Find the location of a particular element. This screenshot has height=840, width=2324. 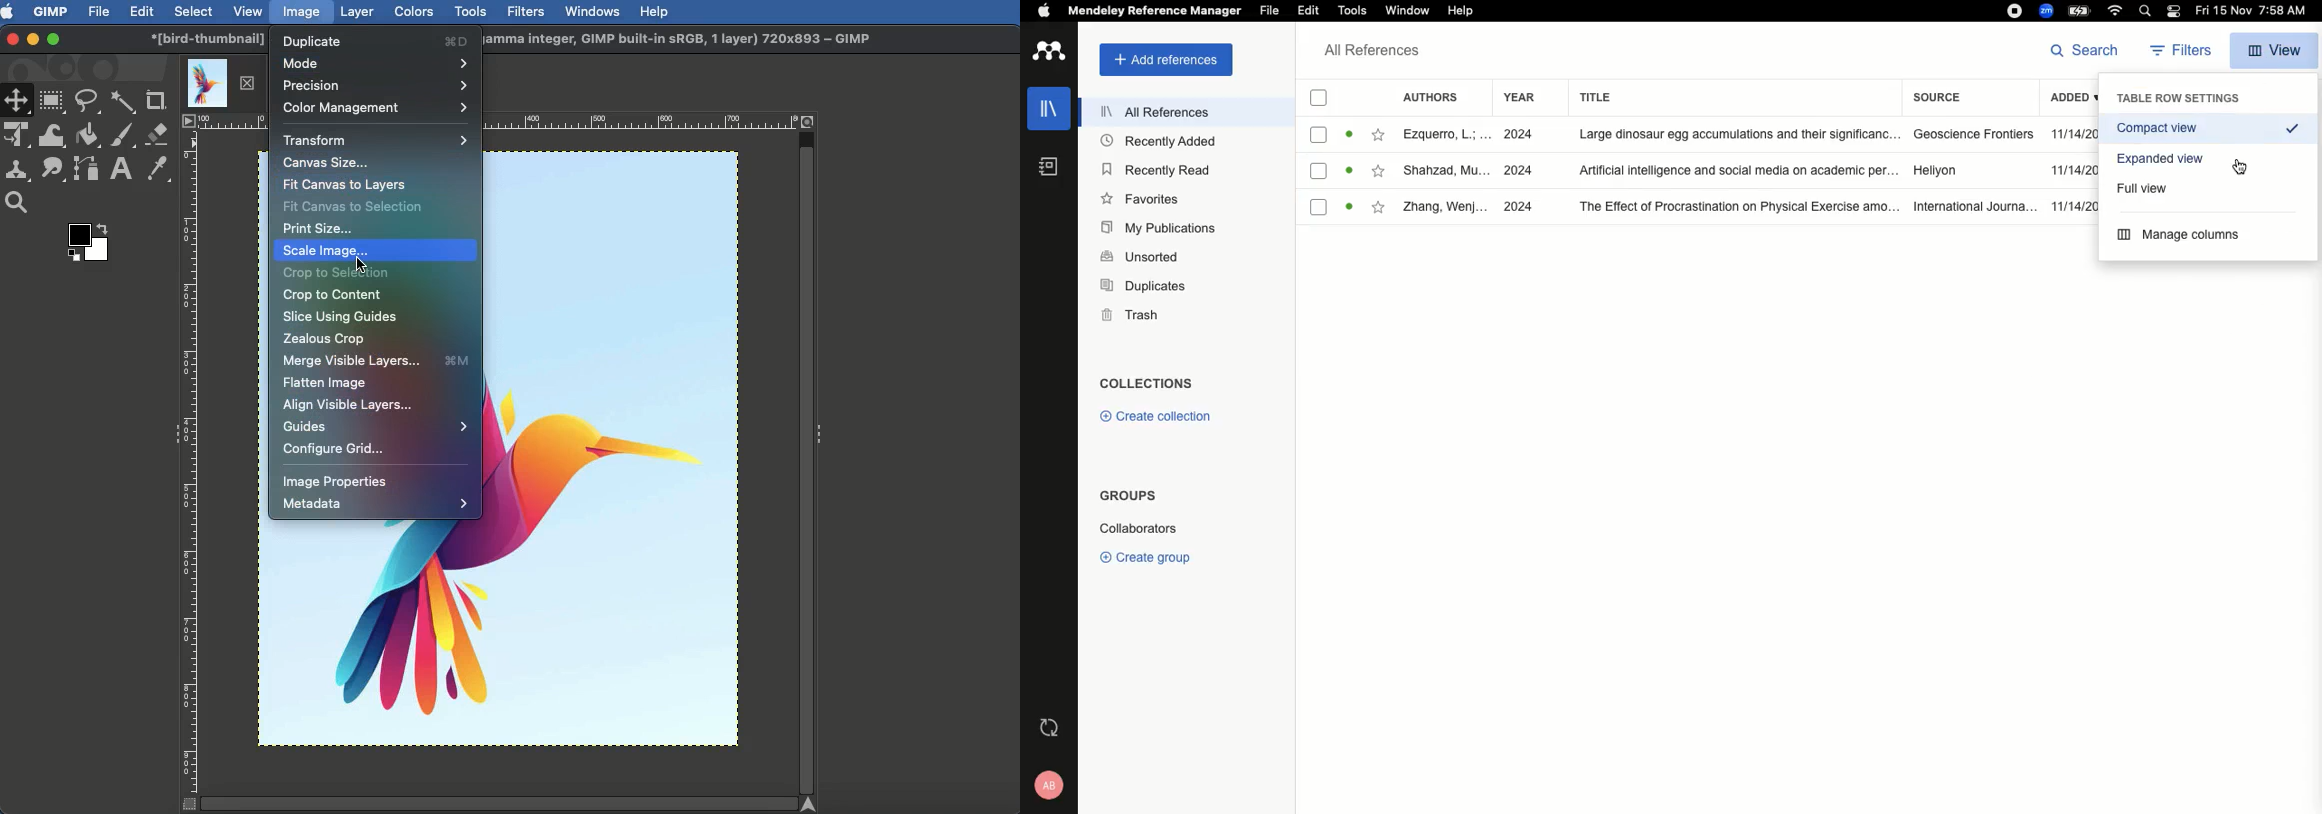

Window is located at coordinates (1410, 12).